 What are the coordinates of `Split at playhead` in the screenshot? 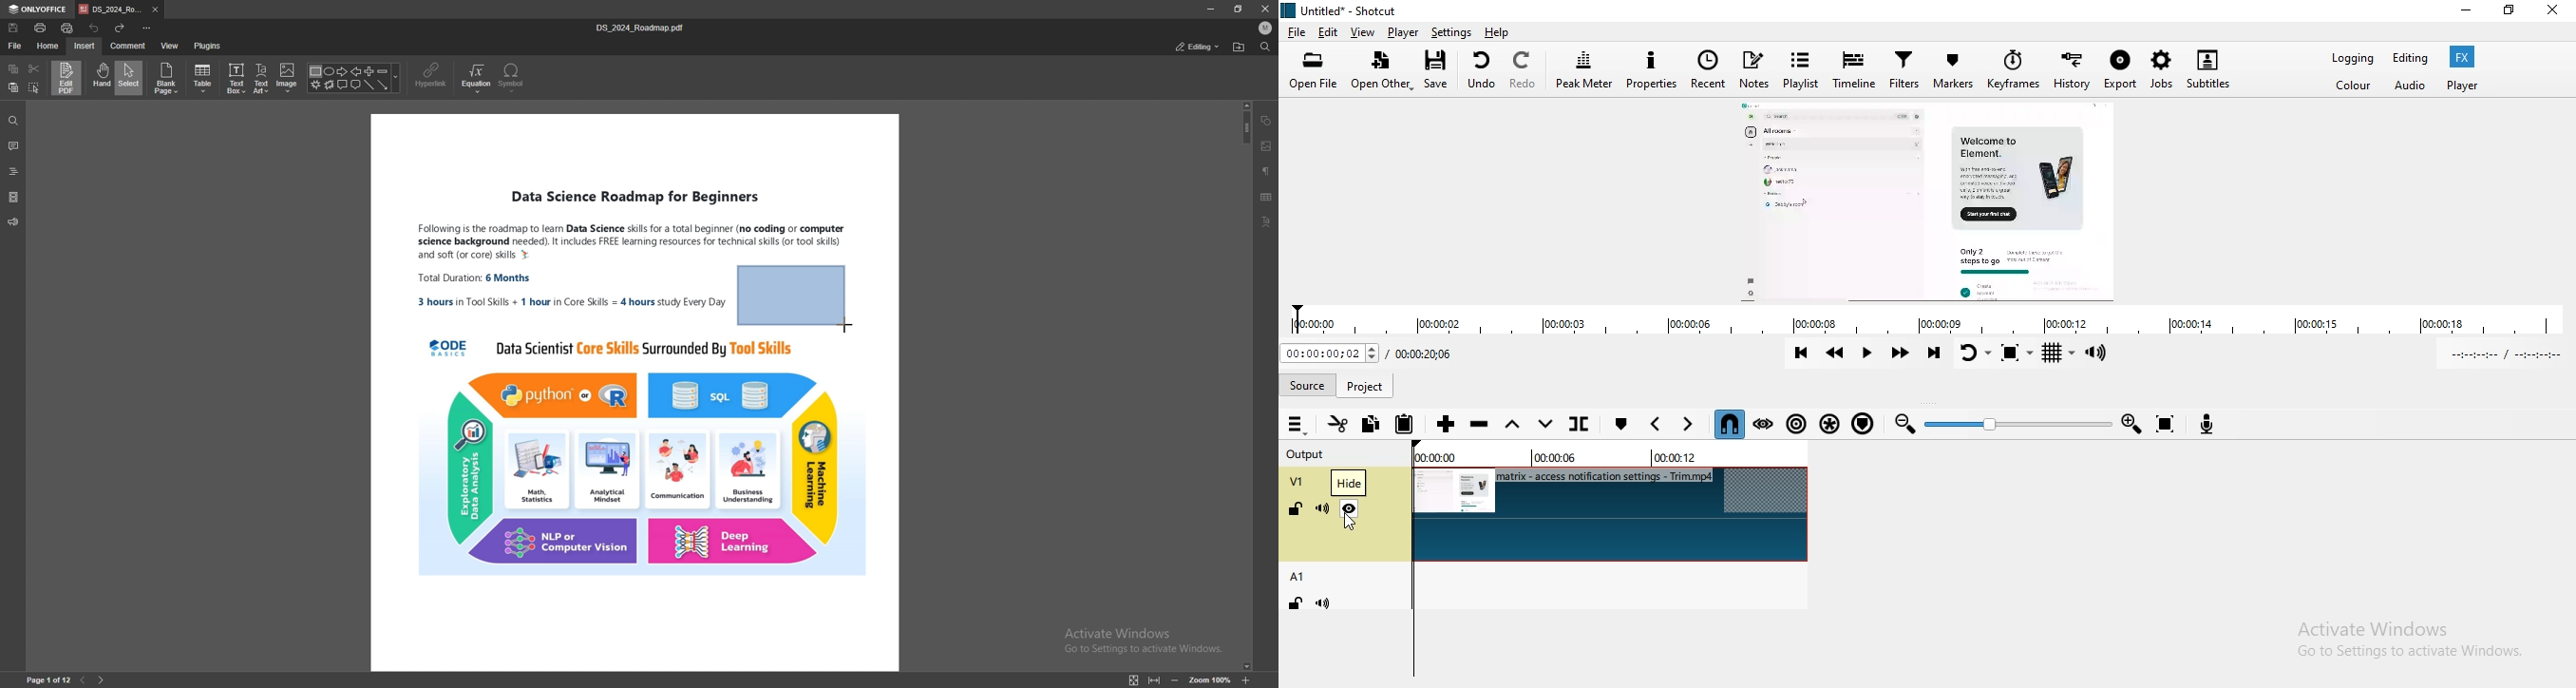 It's located at (1584, 426).